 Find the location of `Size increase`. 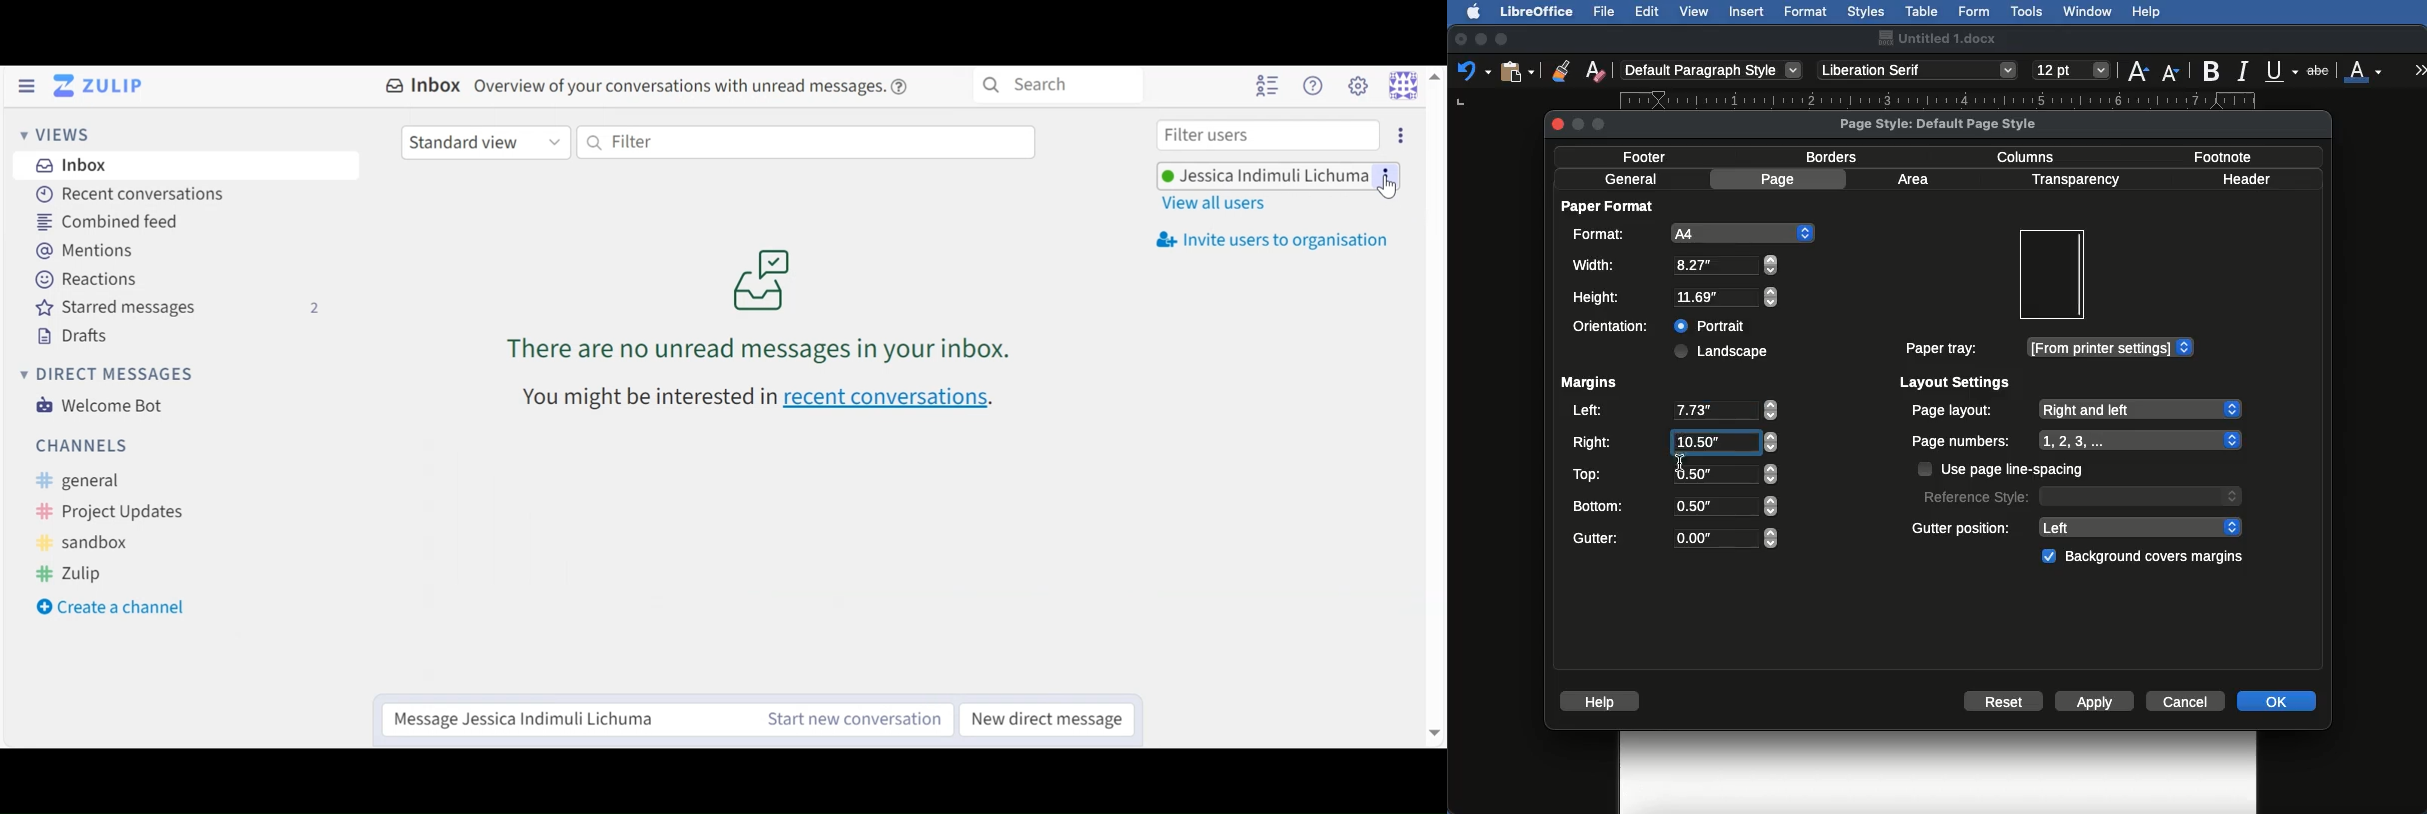

Size increase is located at coordinates (2137, 69).